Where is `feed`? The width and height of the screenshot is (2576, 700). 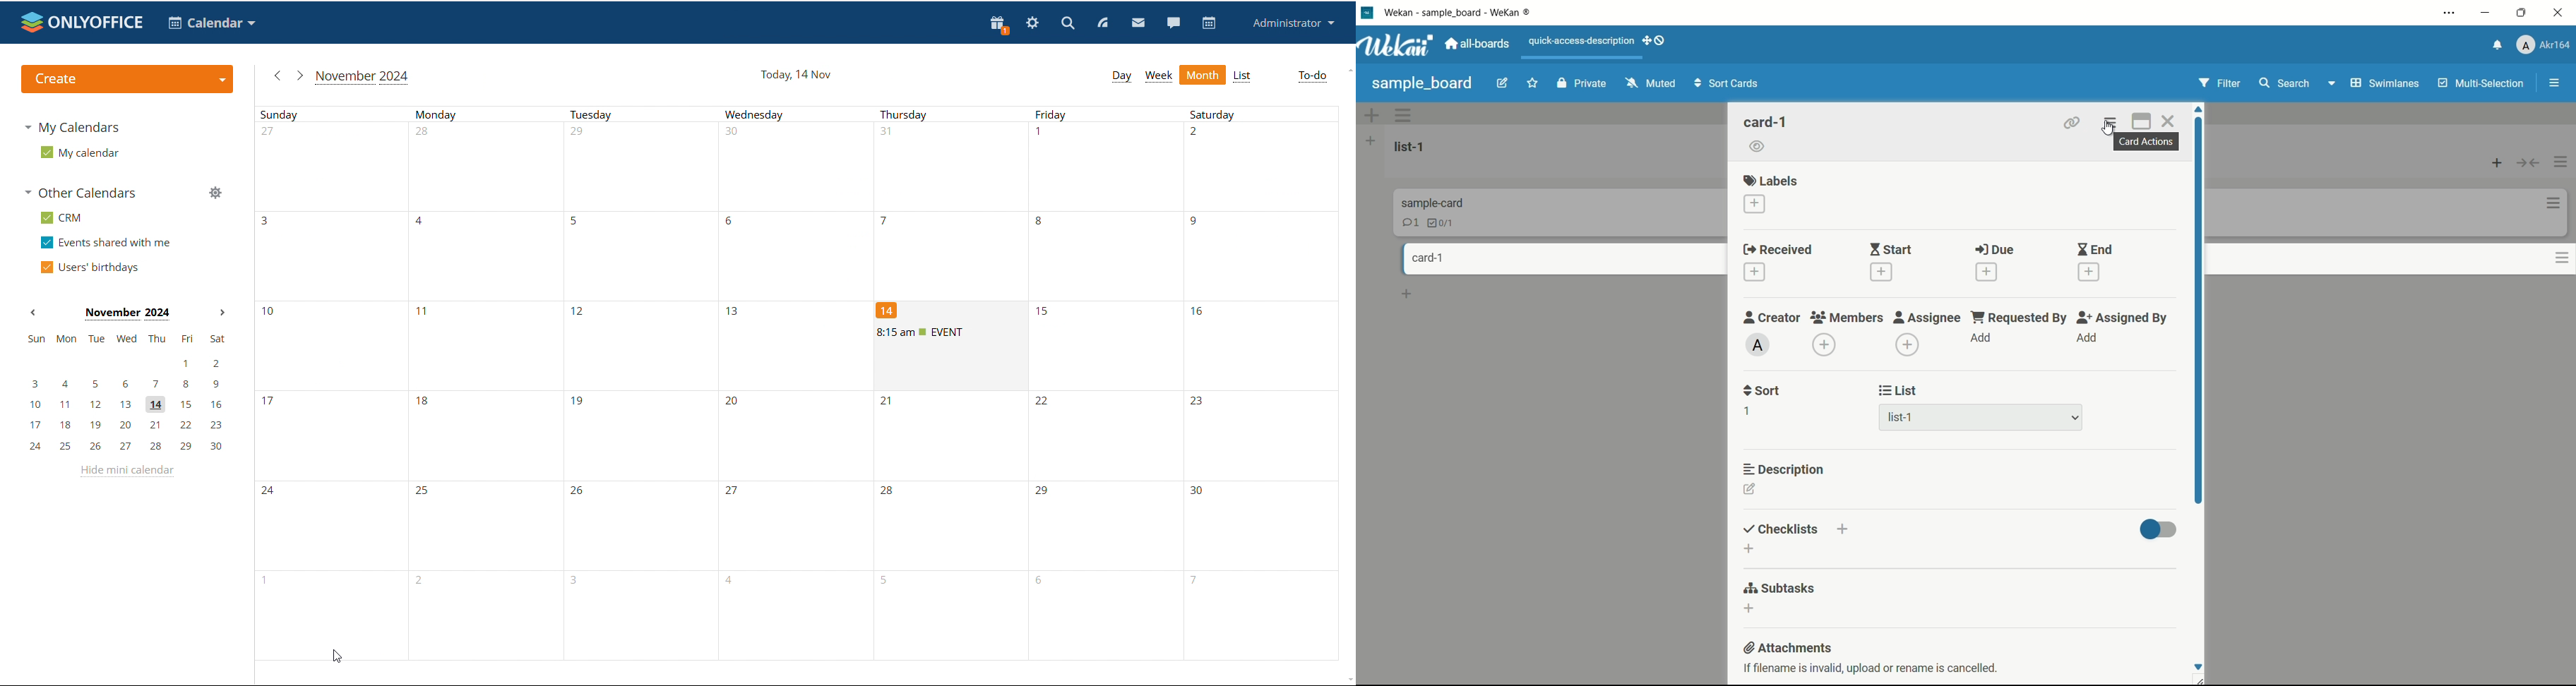 feed is located at coordinates (1102, 23).